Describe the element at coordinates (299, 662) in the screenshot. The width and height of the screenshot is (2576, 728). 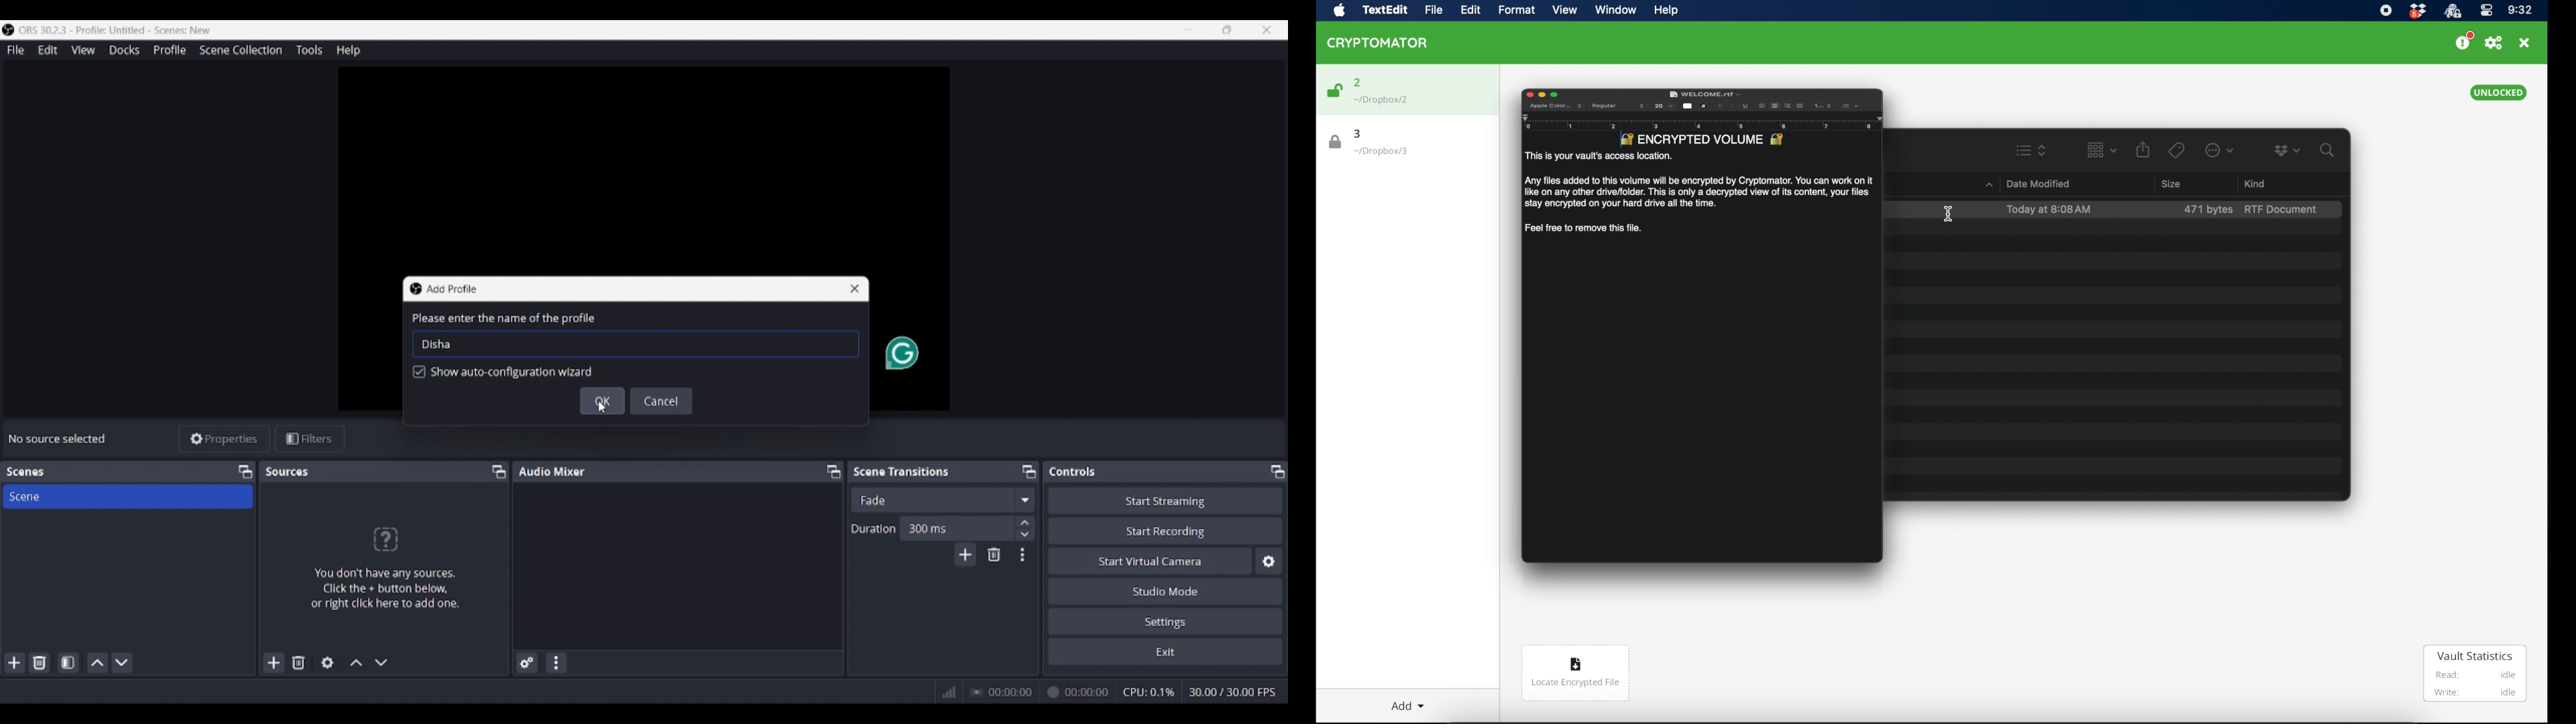
I see `Remove selected source` at that location.